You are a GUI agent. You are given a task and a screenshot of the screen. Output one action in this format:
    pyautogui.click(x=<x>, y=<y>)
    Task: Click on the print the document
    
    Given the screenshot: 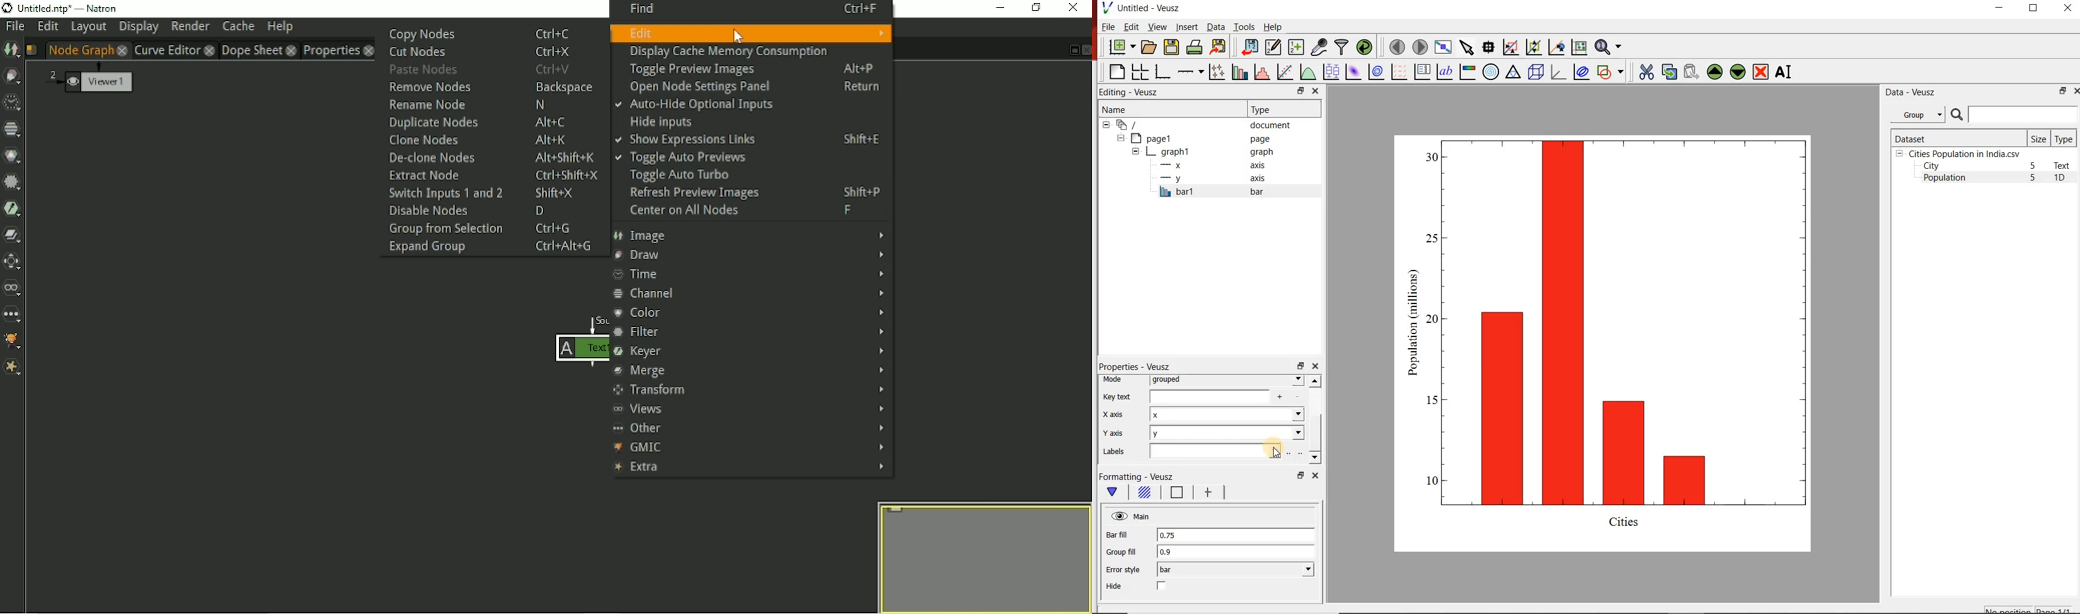 What is the action you would take?
    pyautogui.click(x=1194, y=48)
    